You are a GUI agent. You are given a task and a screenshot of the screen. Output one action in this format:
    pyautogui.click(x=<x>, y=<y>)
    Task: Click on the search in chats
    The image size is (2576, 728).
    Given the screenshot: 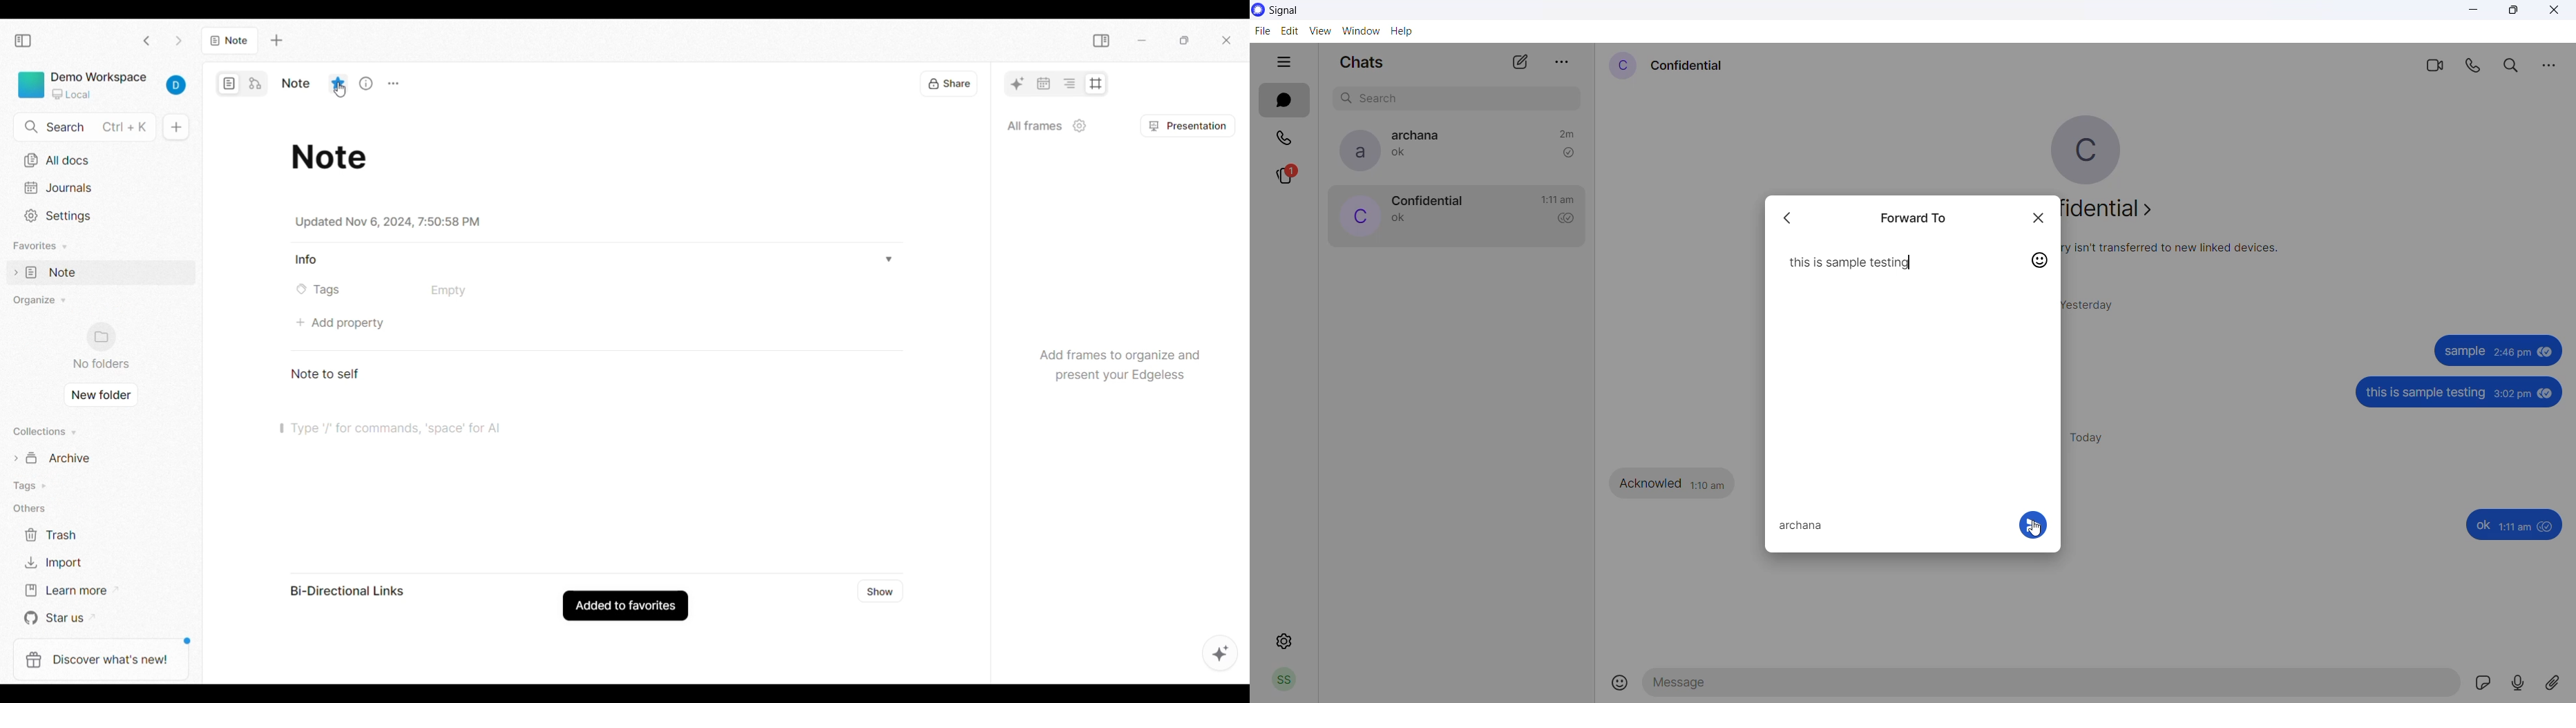 What is the action you would take?
    pyautogui.click(x=2515, y=66)
    